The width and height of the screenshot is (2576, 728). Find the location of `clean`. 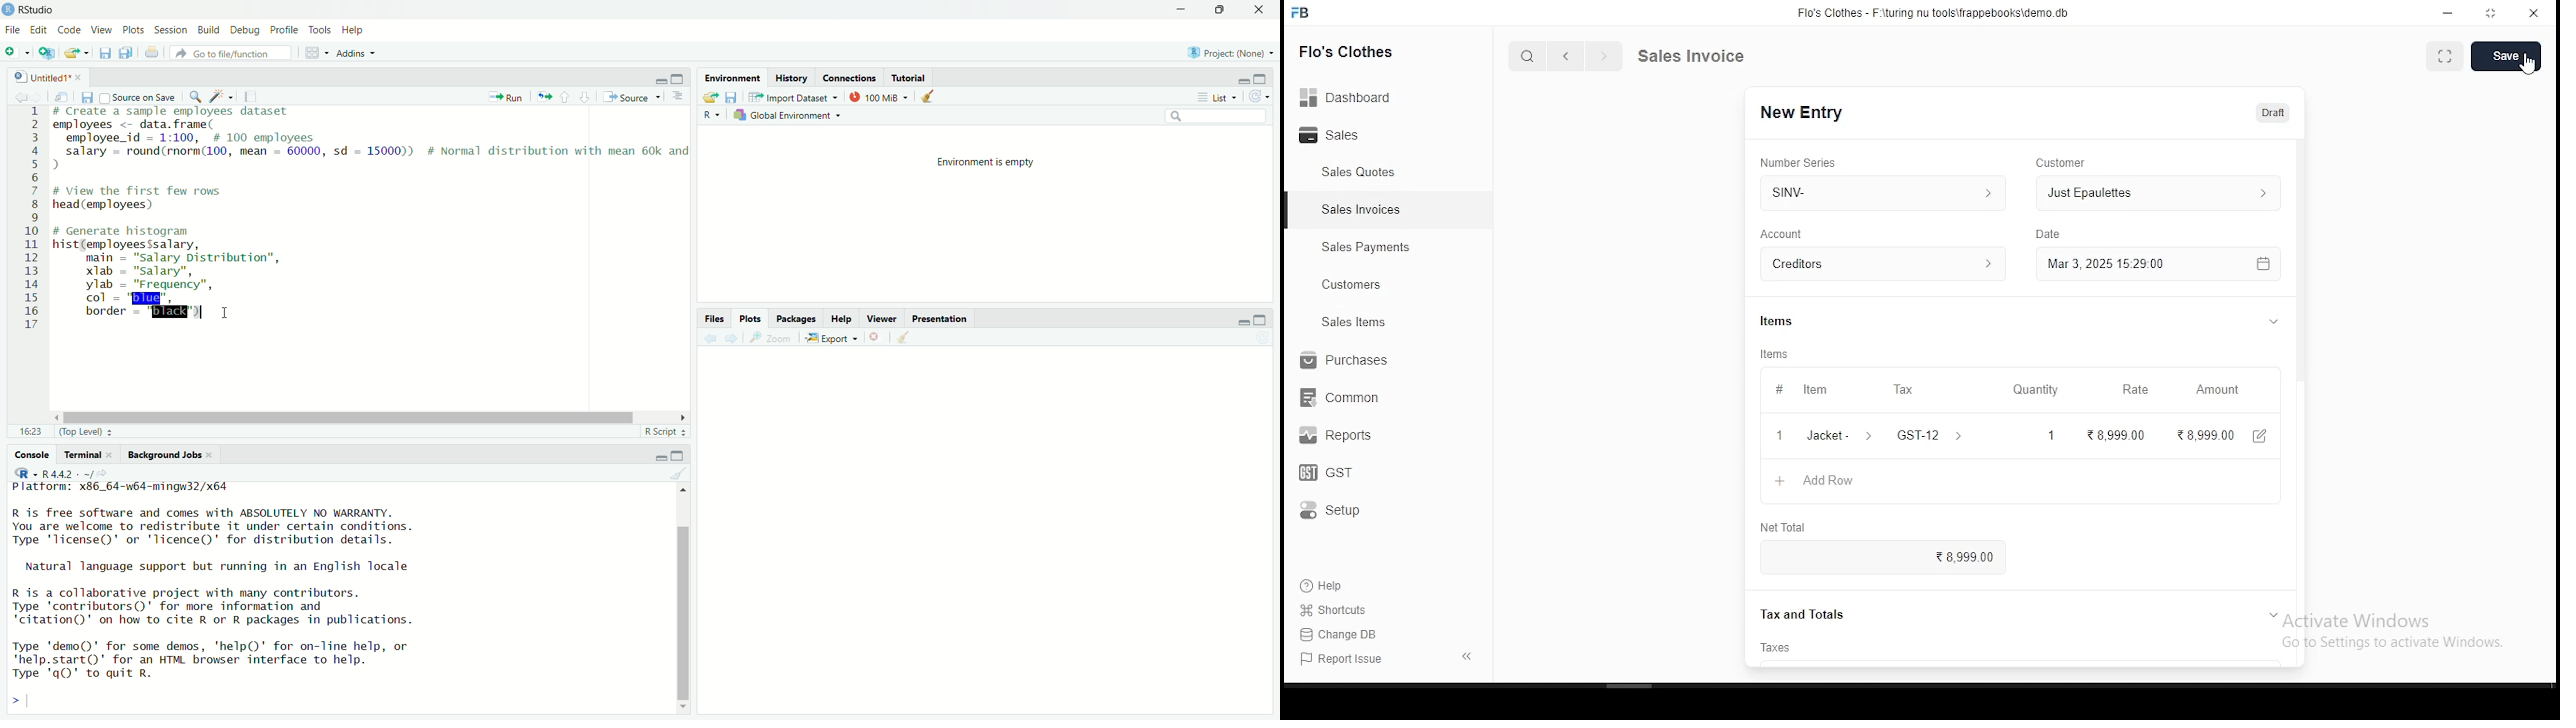

clean is located at coordinates (906, 337).